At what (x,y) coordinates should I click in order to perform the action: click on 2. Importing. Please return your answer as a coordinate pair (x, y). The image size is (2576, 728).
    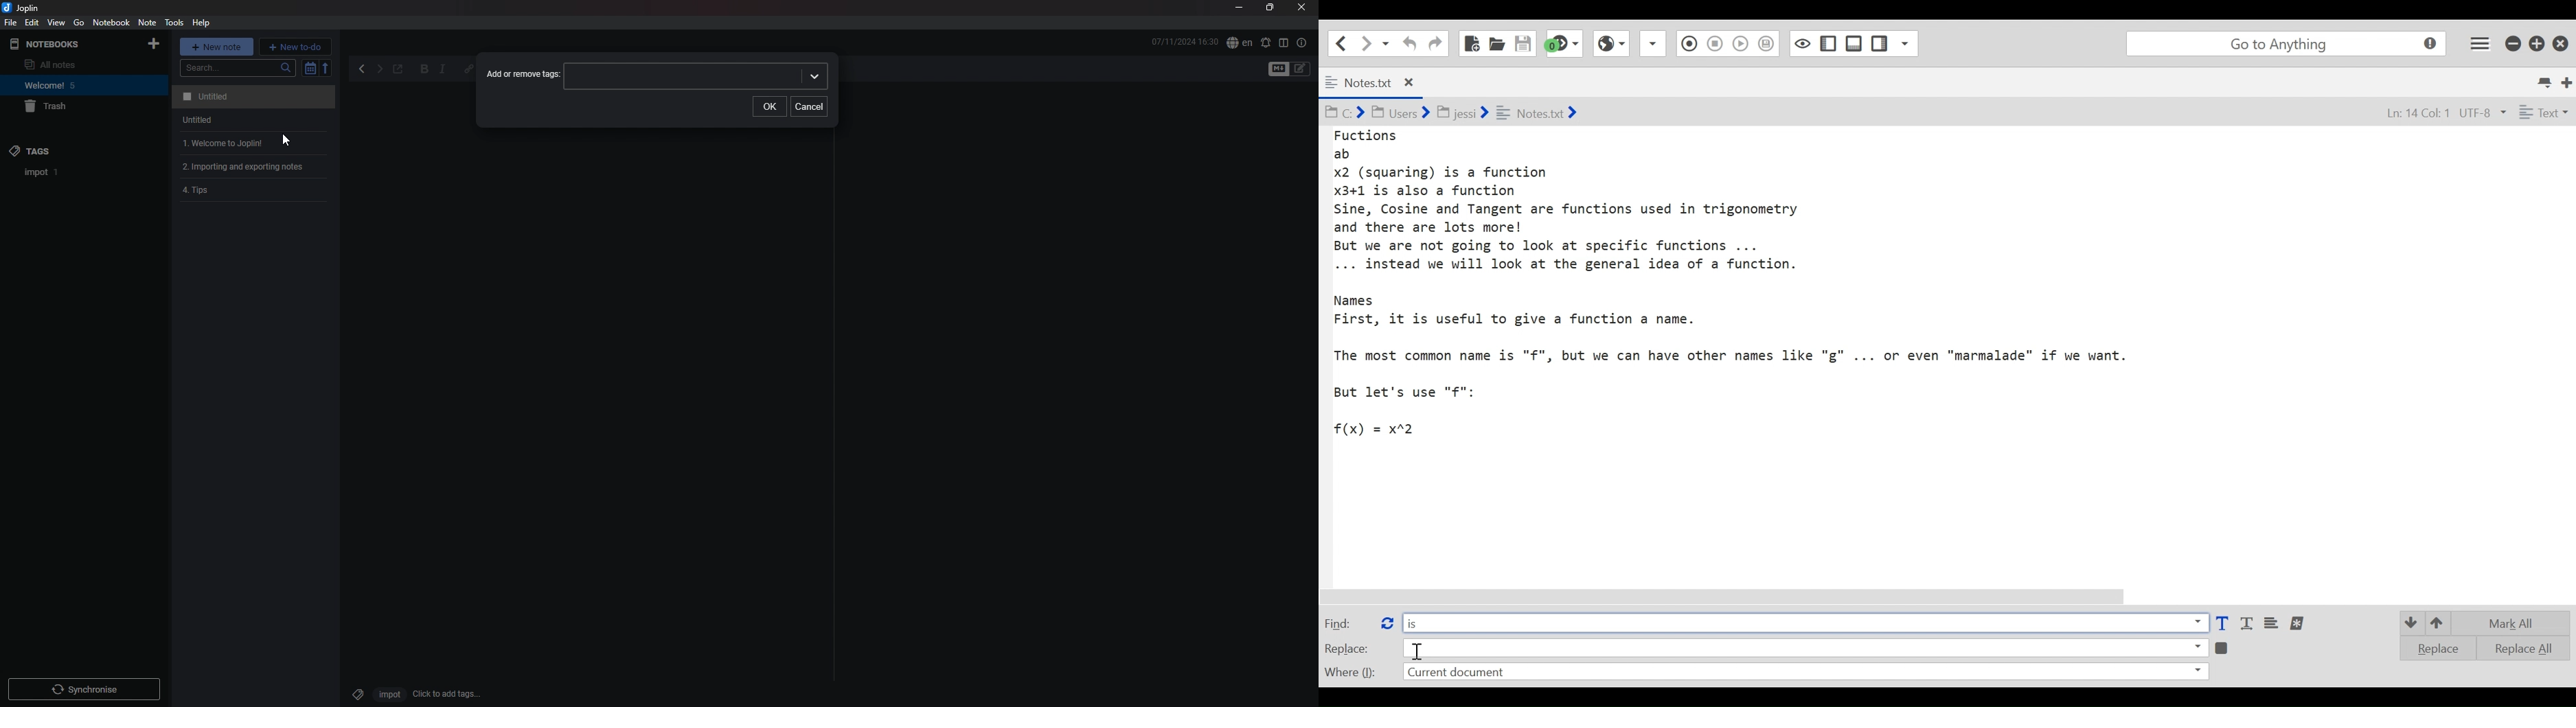
    Looking at the image, I should click on (248, 167).